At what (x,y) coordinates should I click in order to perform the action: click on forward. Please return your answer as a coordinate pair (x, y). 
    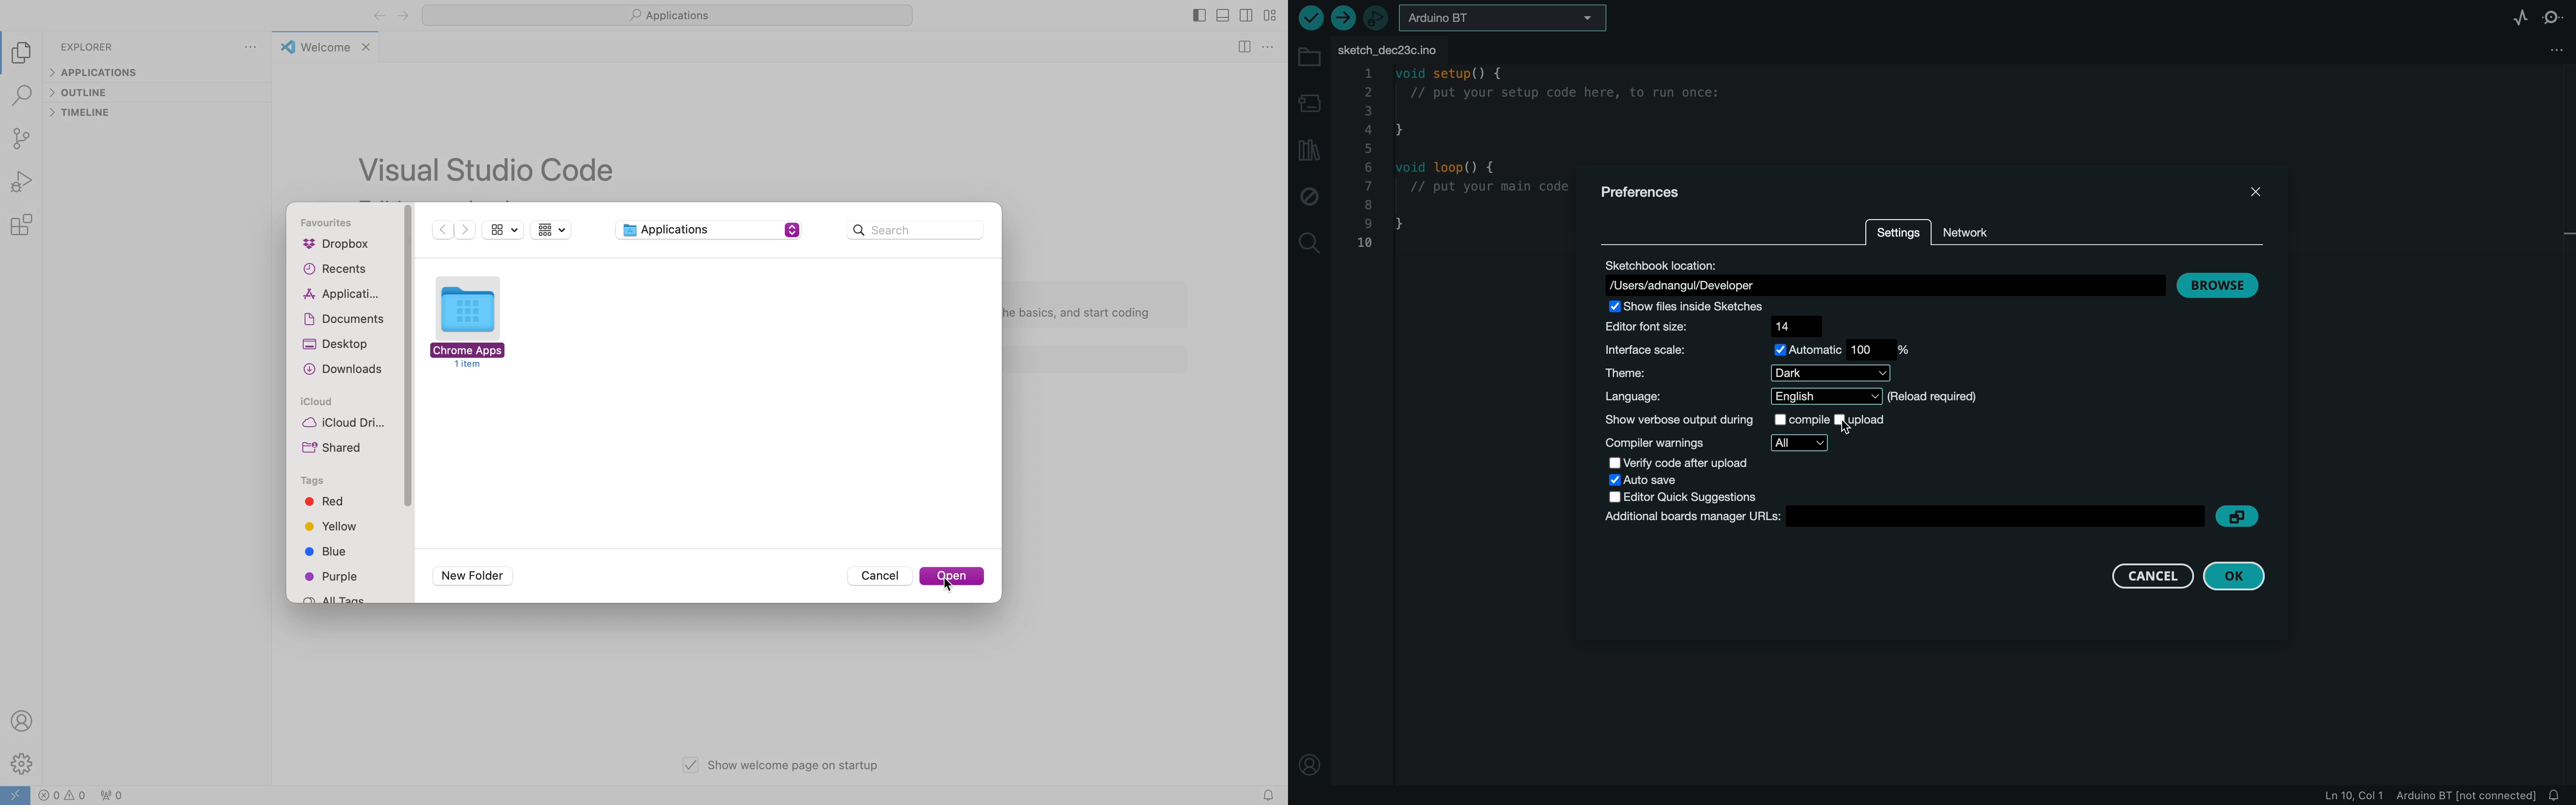
    Looking at the image, I should click on (402, 16).